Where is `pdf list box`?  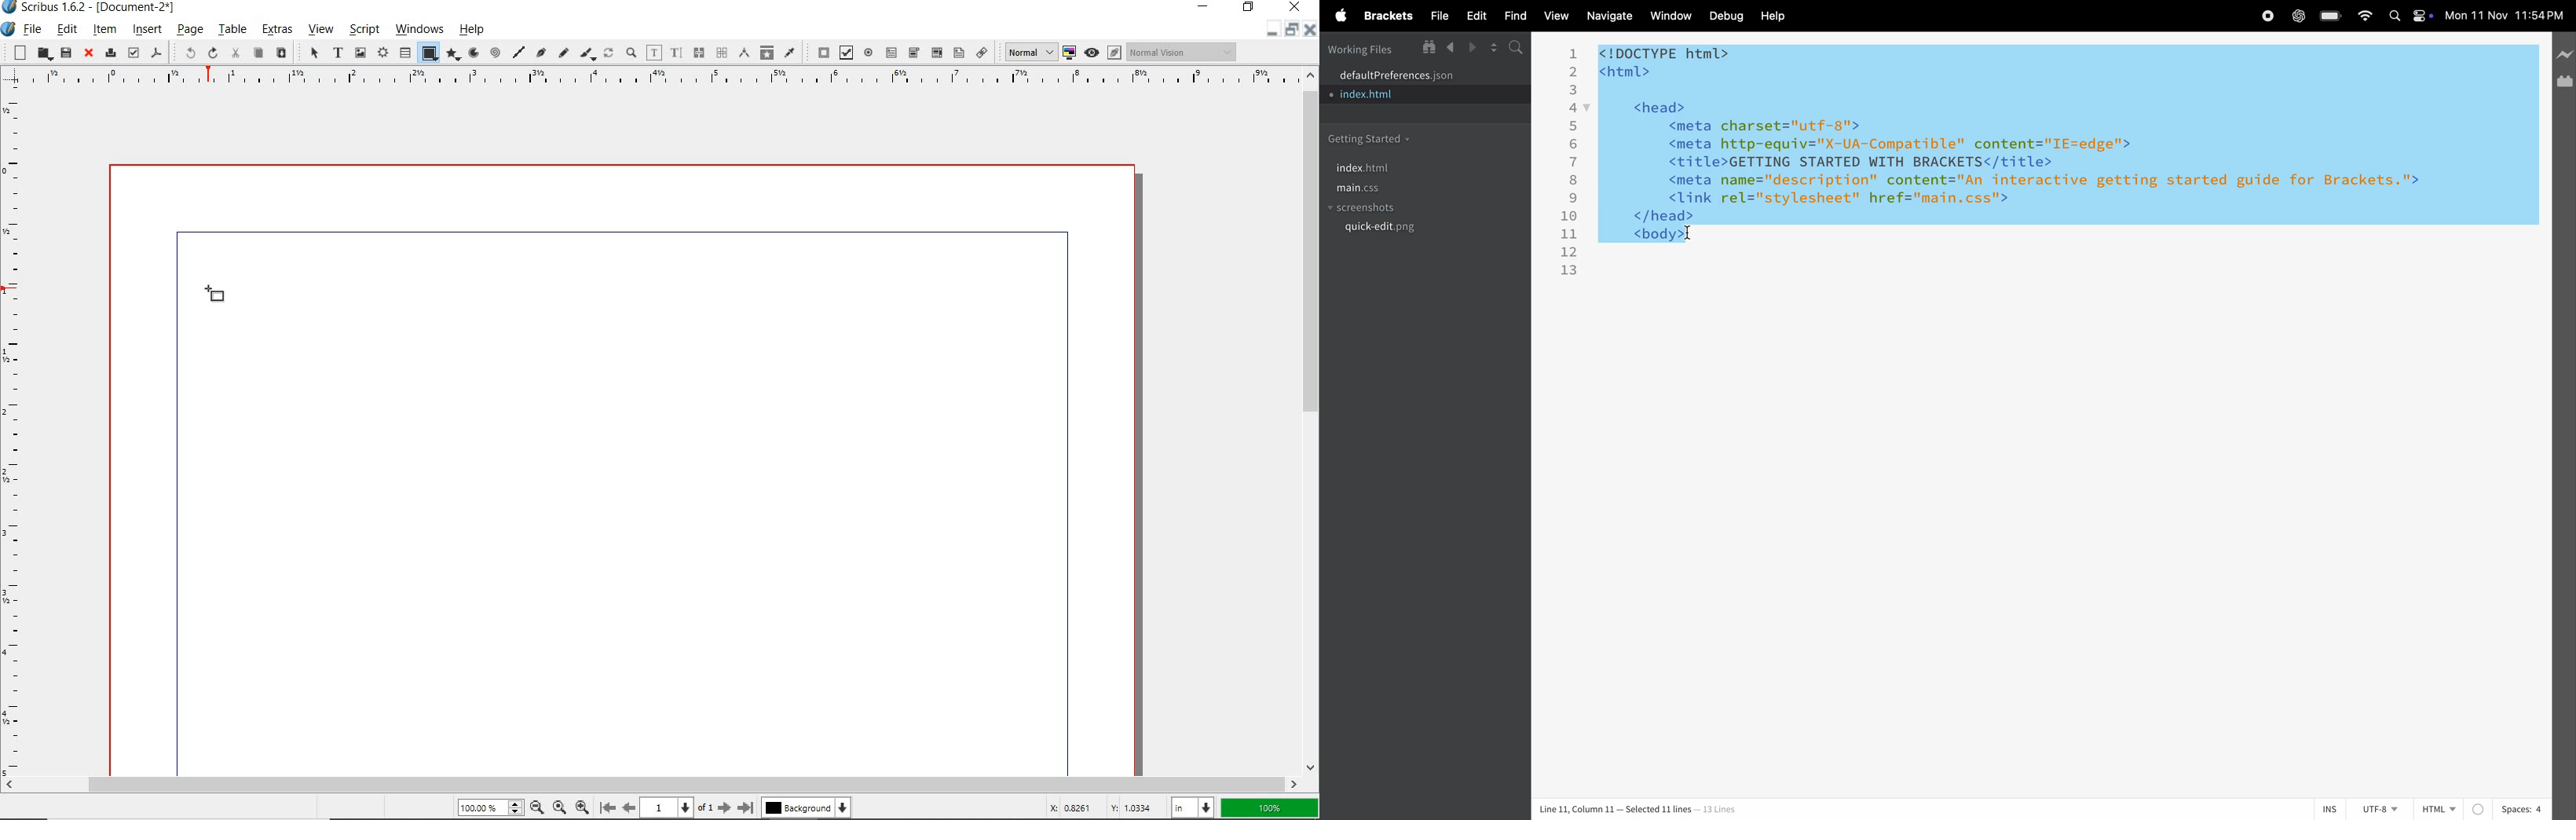 pdf list box is located at coordinates (957, 52).